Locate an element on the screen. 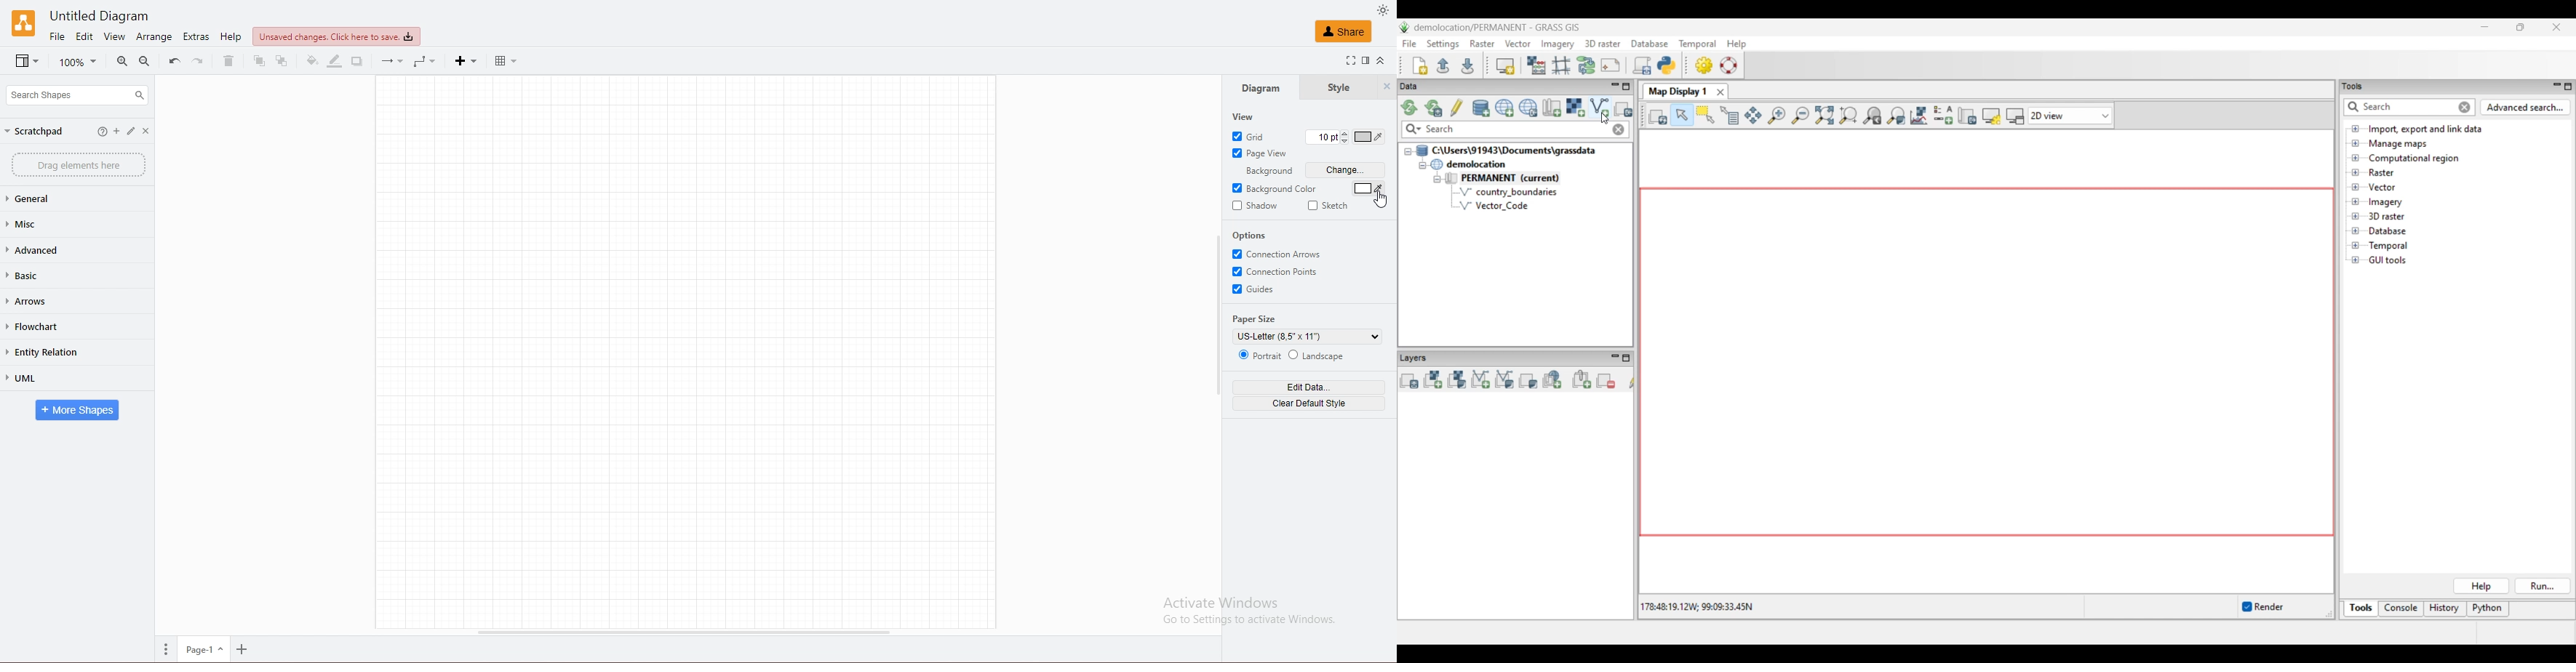 This screenshot has height=672, width=2576. increase grid value is located at coordinates (1344, 132).